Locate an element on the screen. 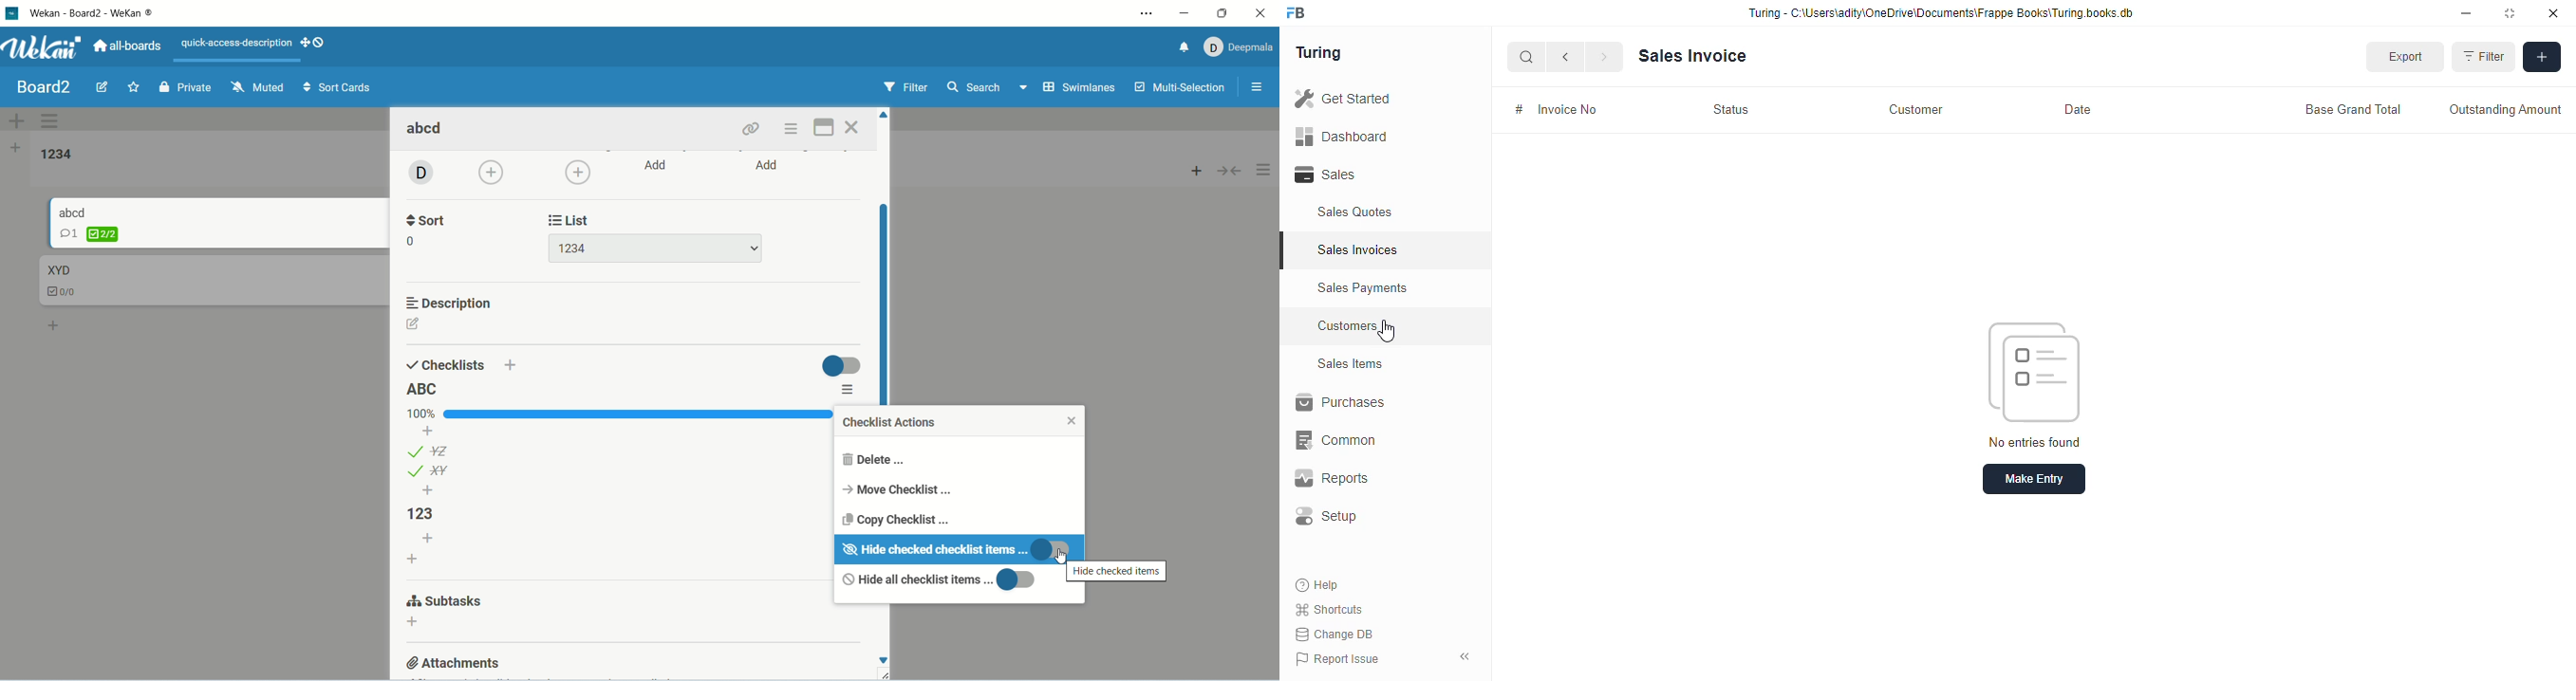 The image size is (2576, 700). Date is located at coordinates (2073, 109).